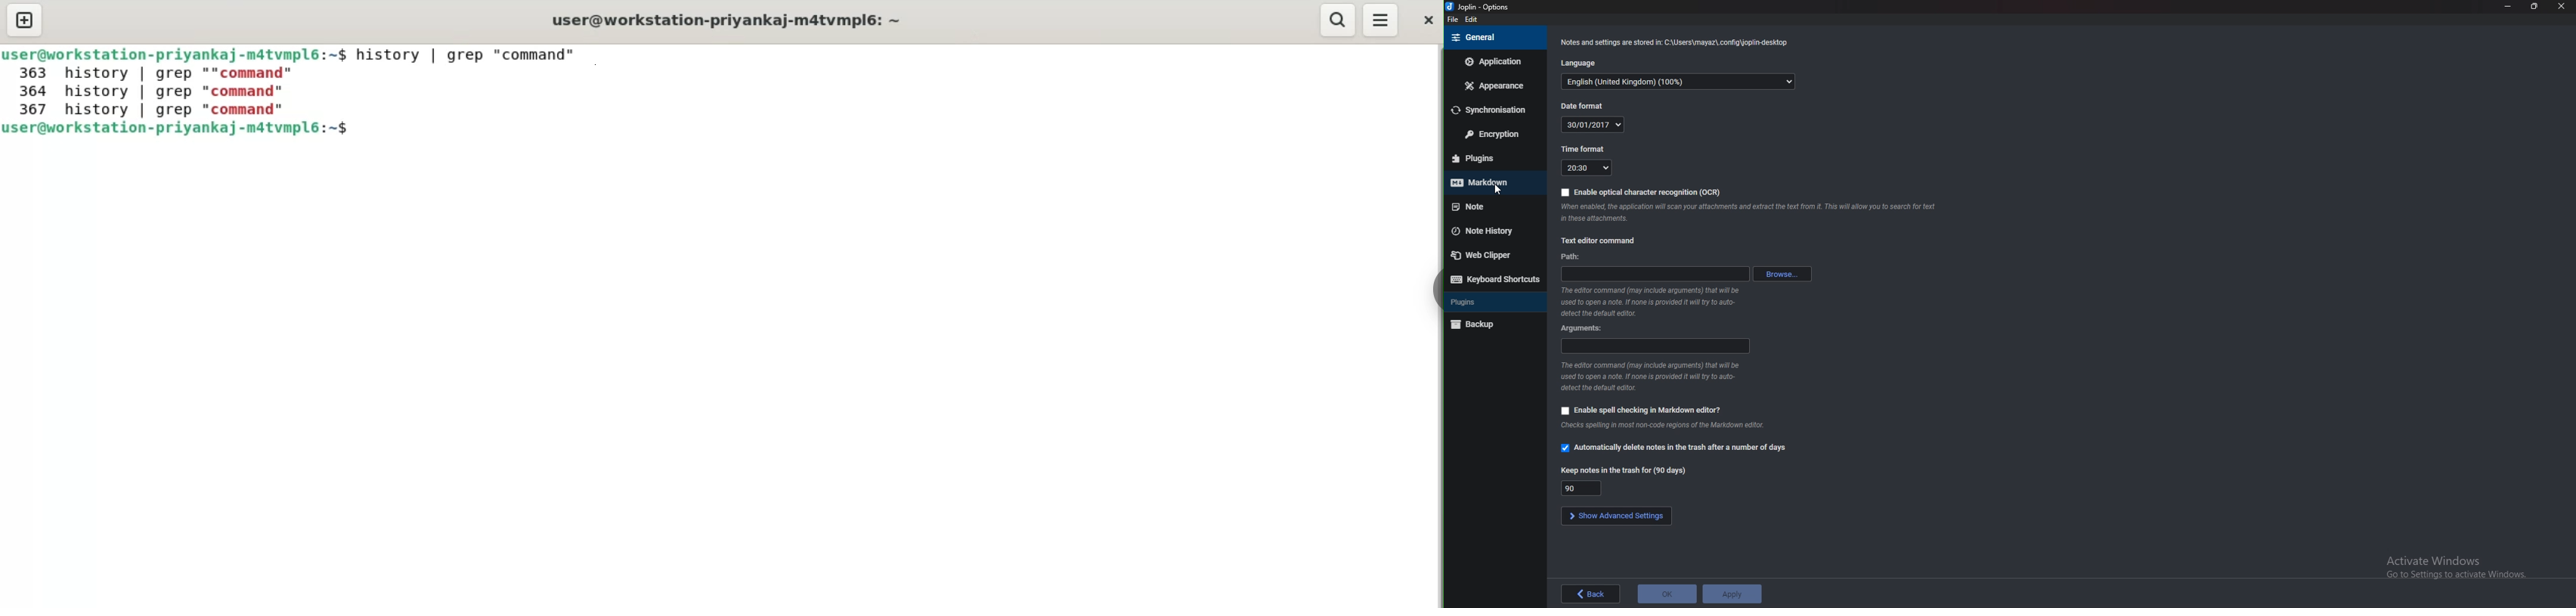 This screenshot has width=2576, height=616. Describe the element at coordinates (1490, 254) in the screenshot. I see `Webclipper` at that location.